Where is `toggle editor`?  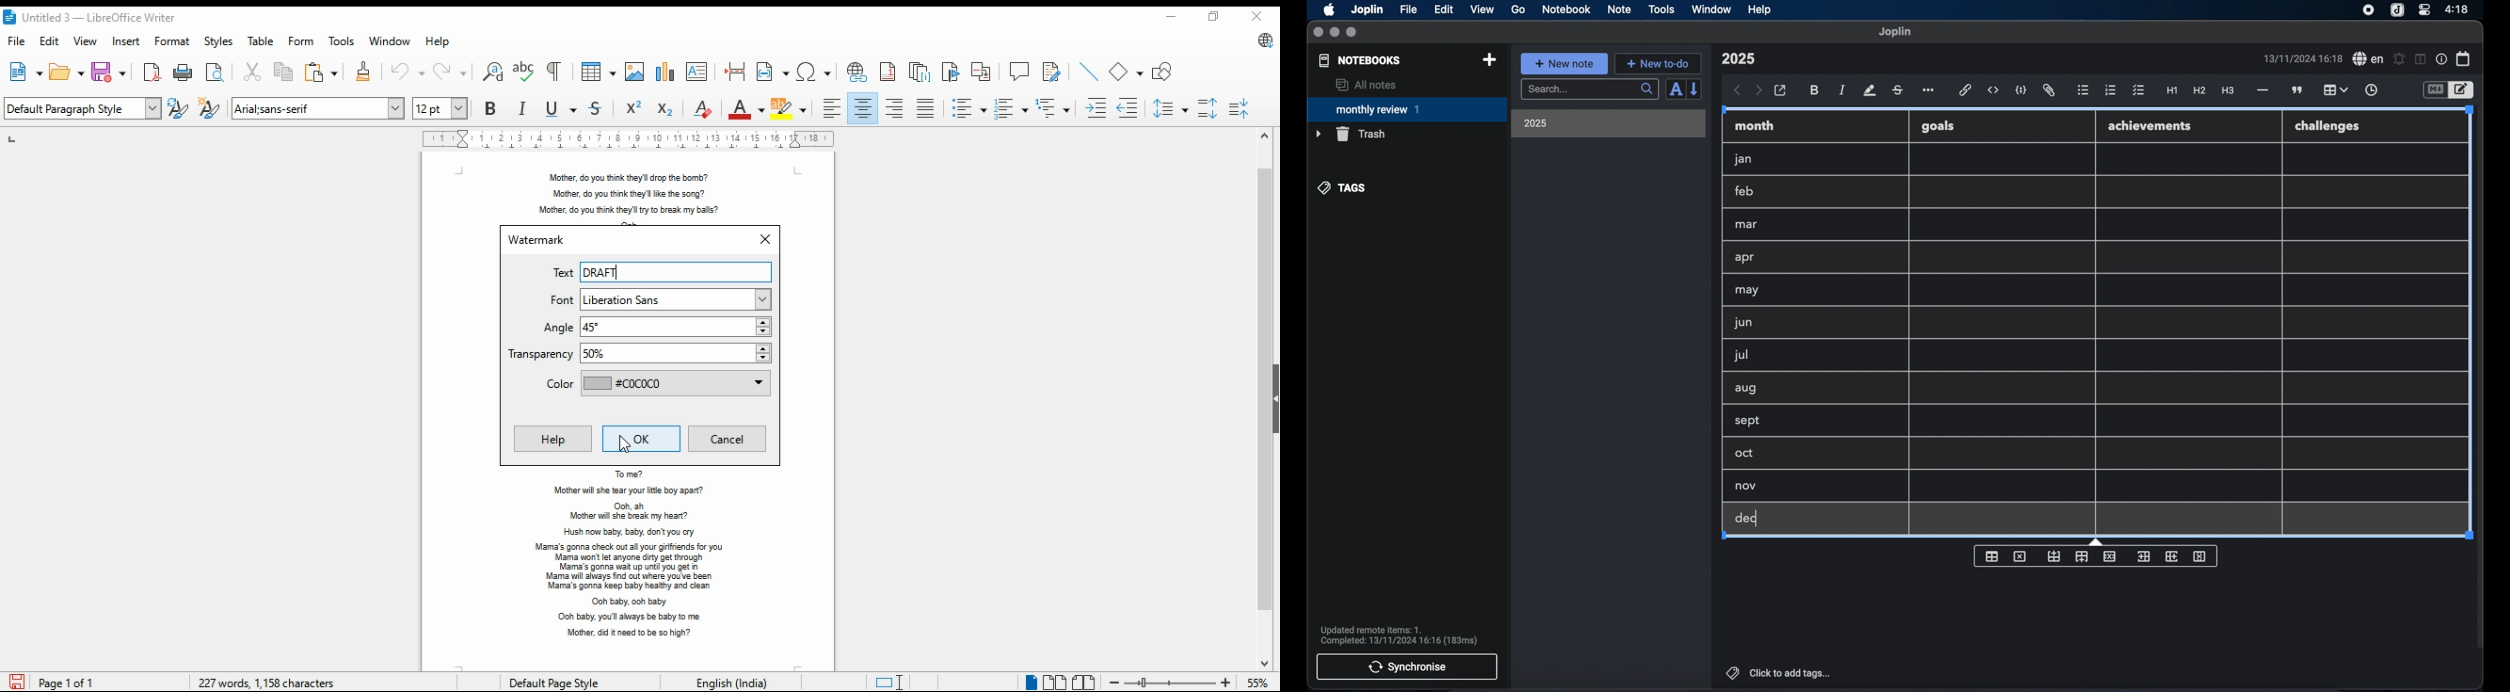
toggle editor is located at coordinates (2435, 90).